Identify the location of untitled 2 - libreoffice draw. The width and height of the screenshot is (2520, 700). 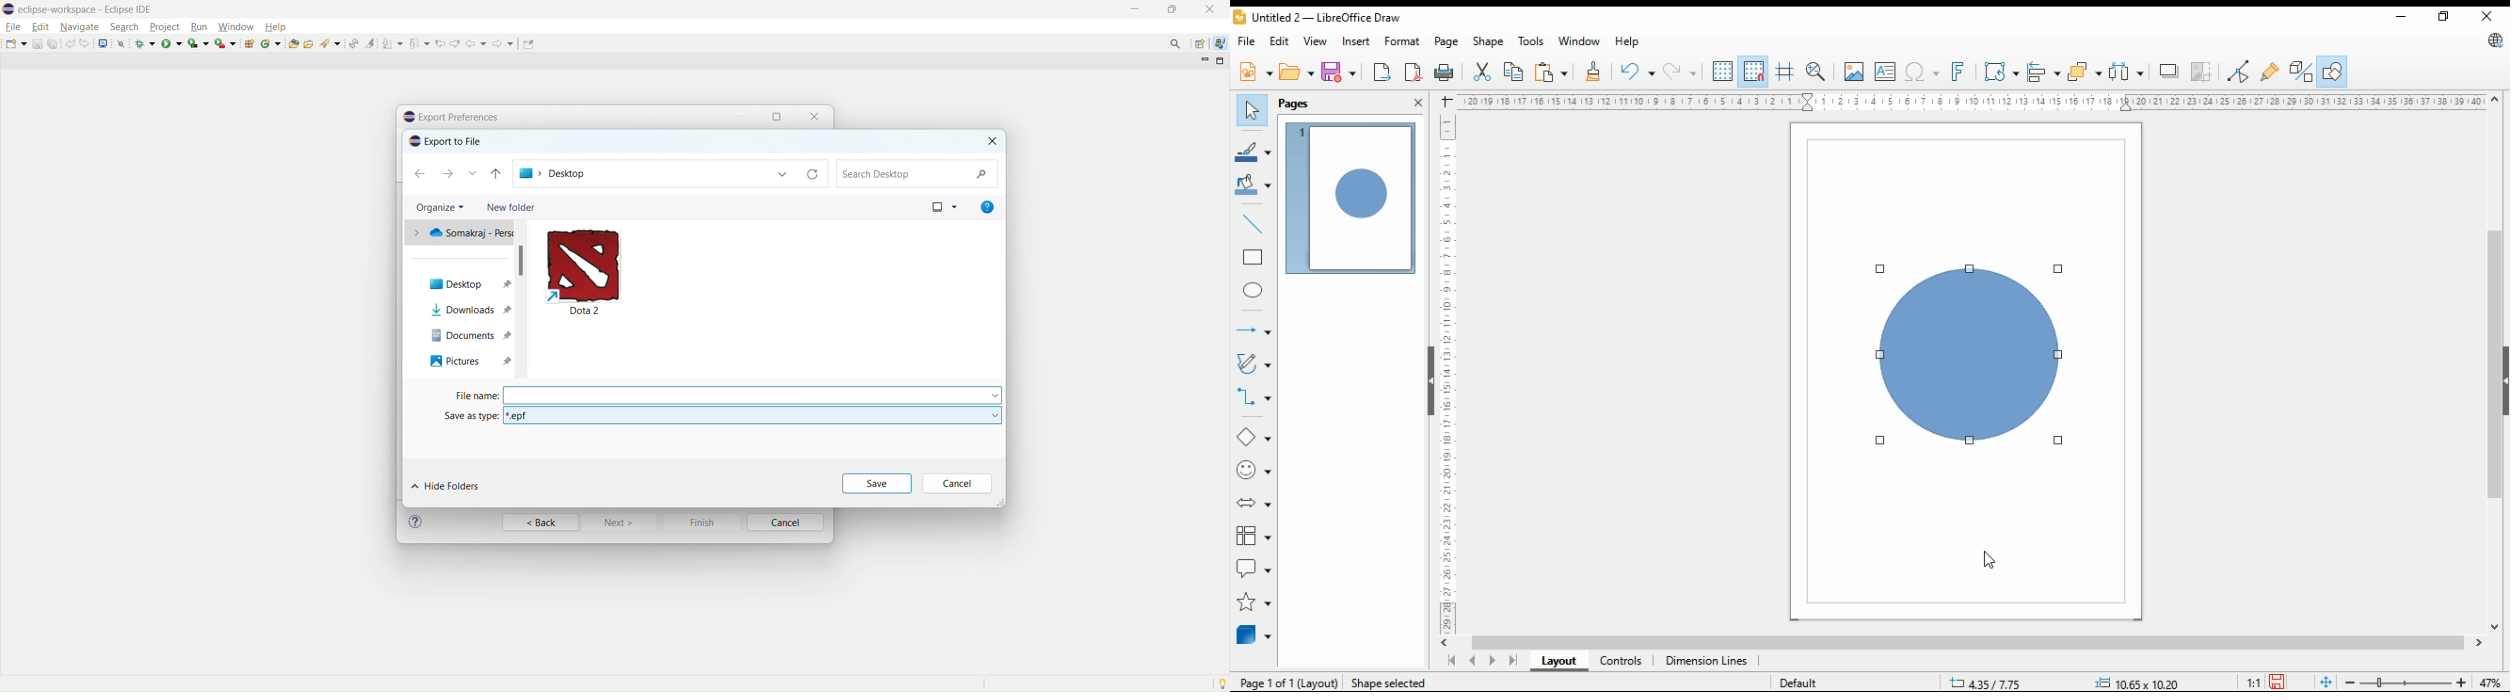
(1324, 19).